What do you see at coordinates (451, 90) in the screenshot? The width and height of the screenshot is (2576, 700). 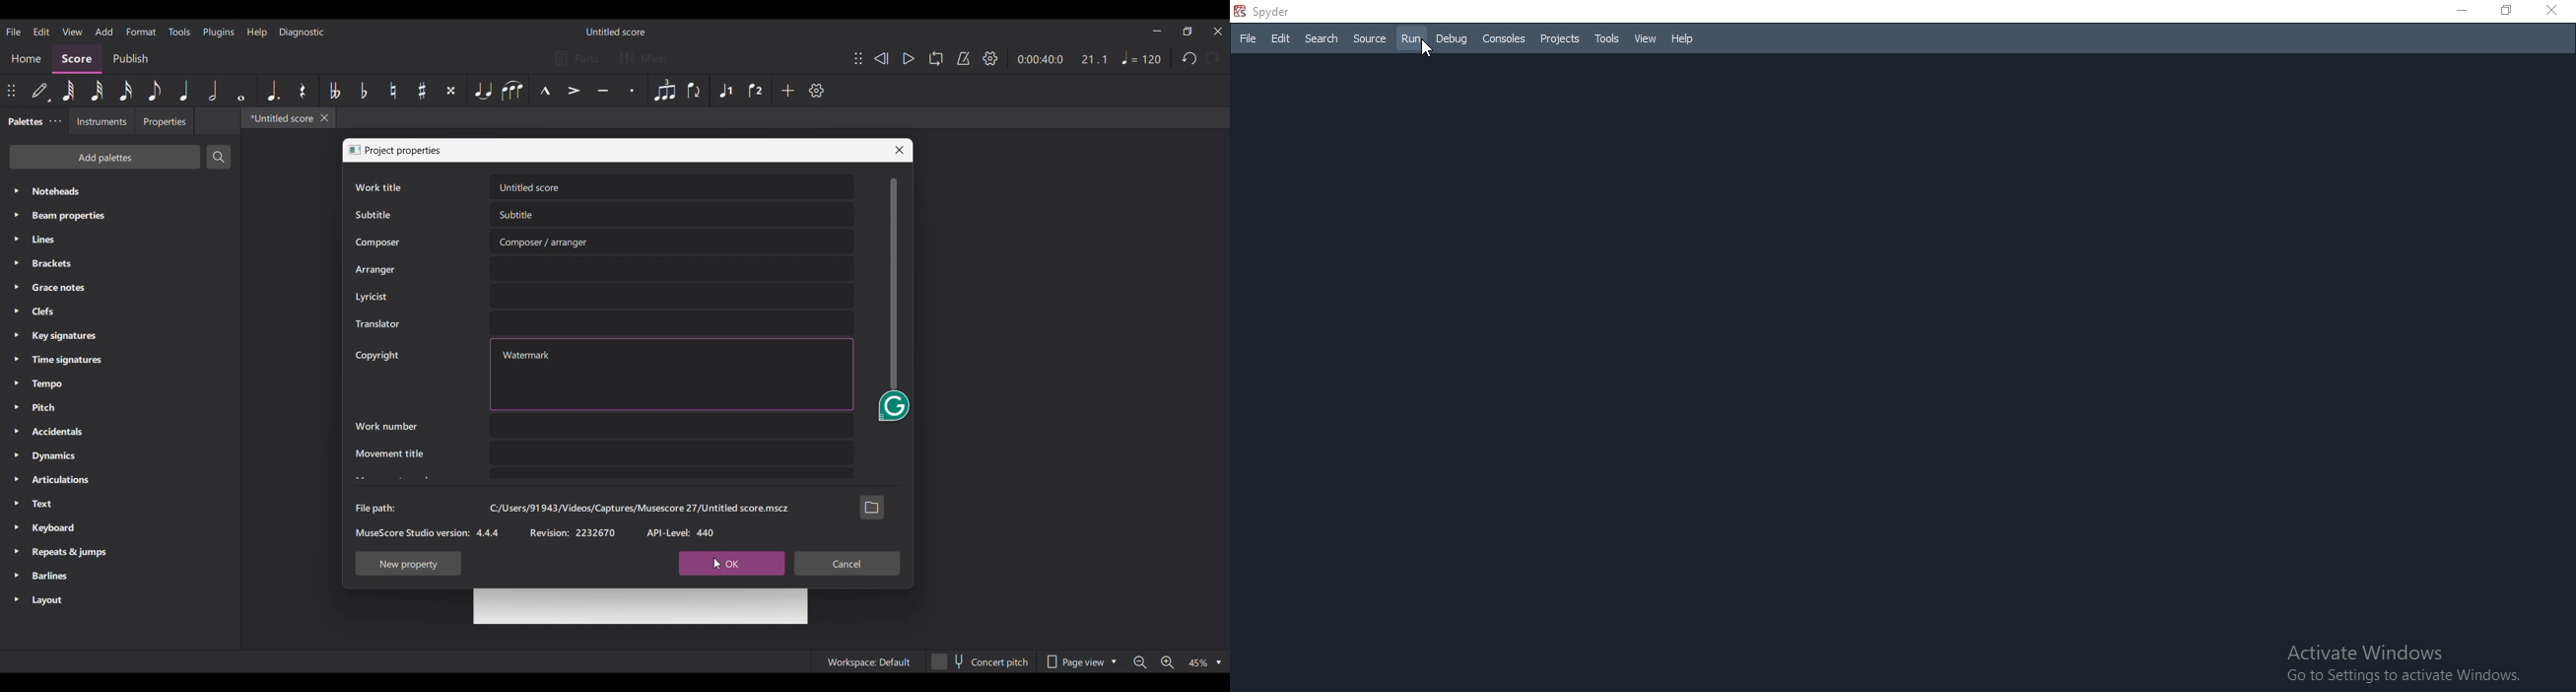 I see `Toggle double sharp` at bounding box center [451, 90].